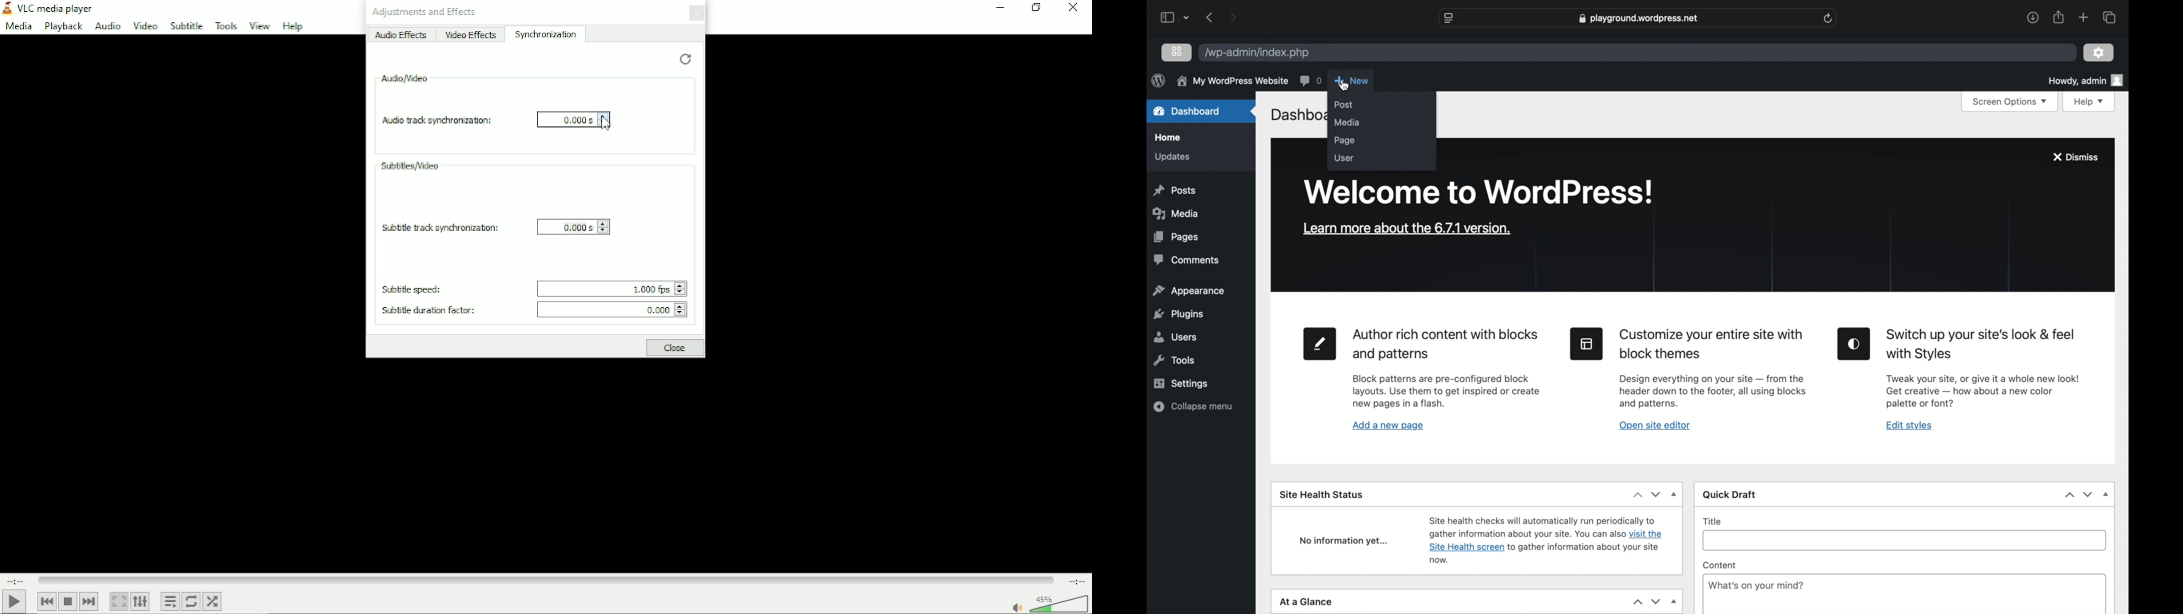 The height and width of the screenshot is (616, 2184). I want to click on Subtitle duration factor, so click(427, 308).